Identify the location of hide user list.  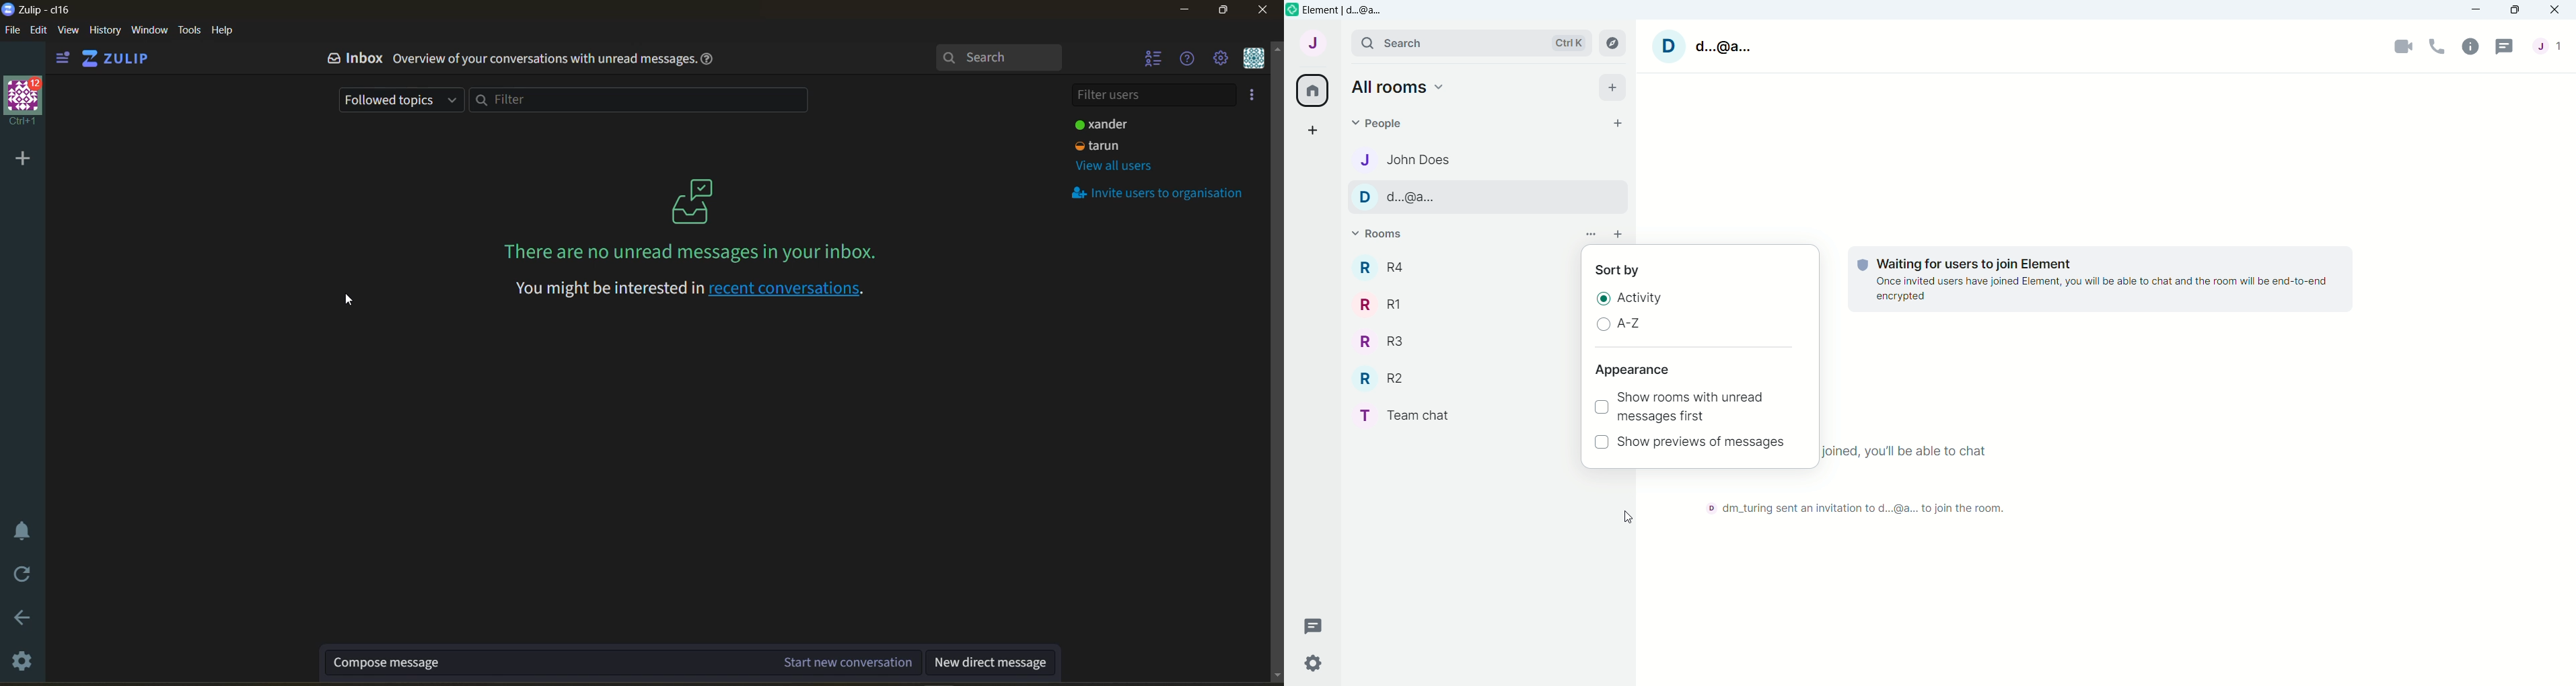
(1158, 62).